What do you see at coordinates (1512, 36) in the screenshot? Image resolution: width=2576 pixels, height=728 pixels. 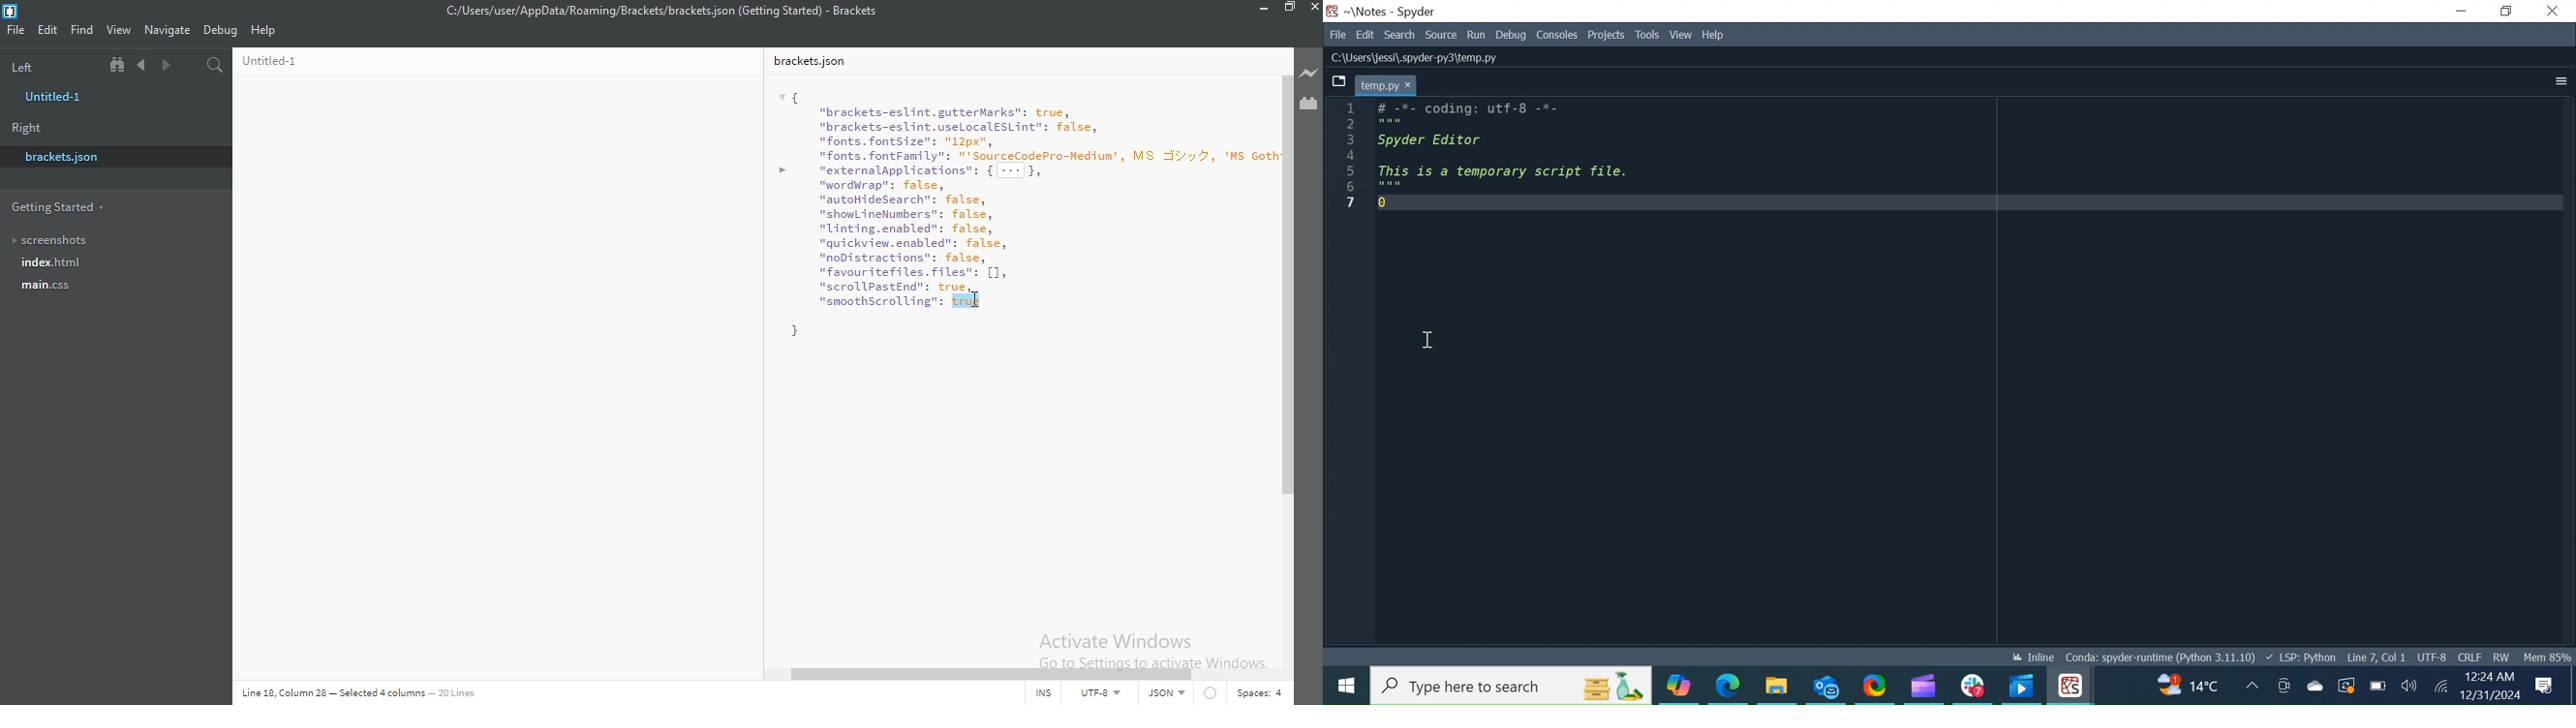 I see `Debug` at bounding box center [1512, 36].